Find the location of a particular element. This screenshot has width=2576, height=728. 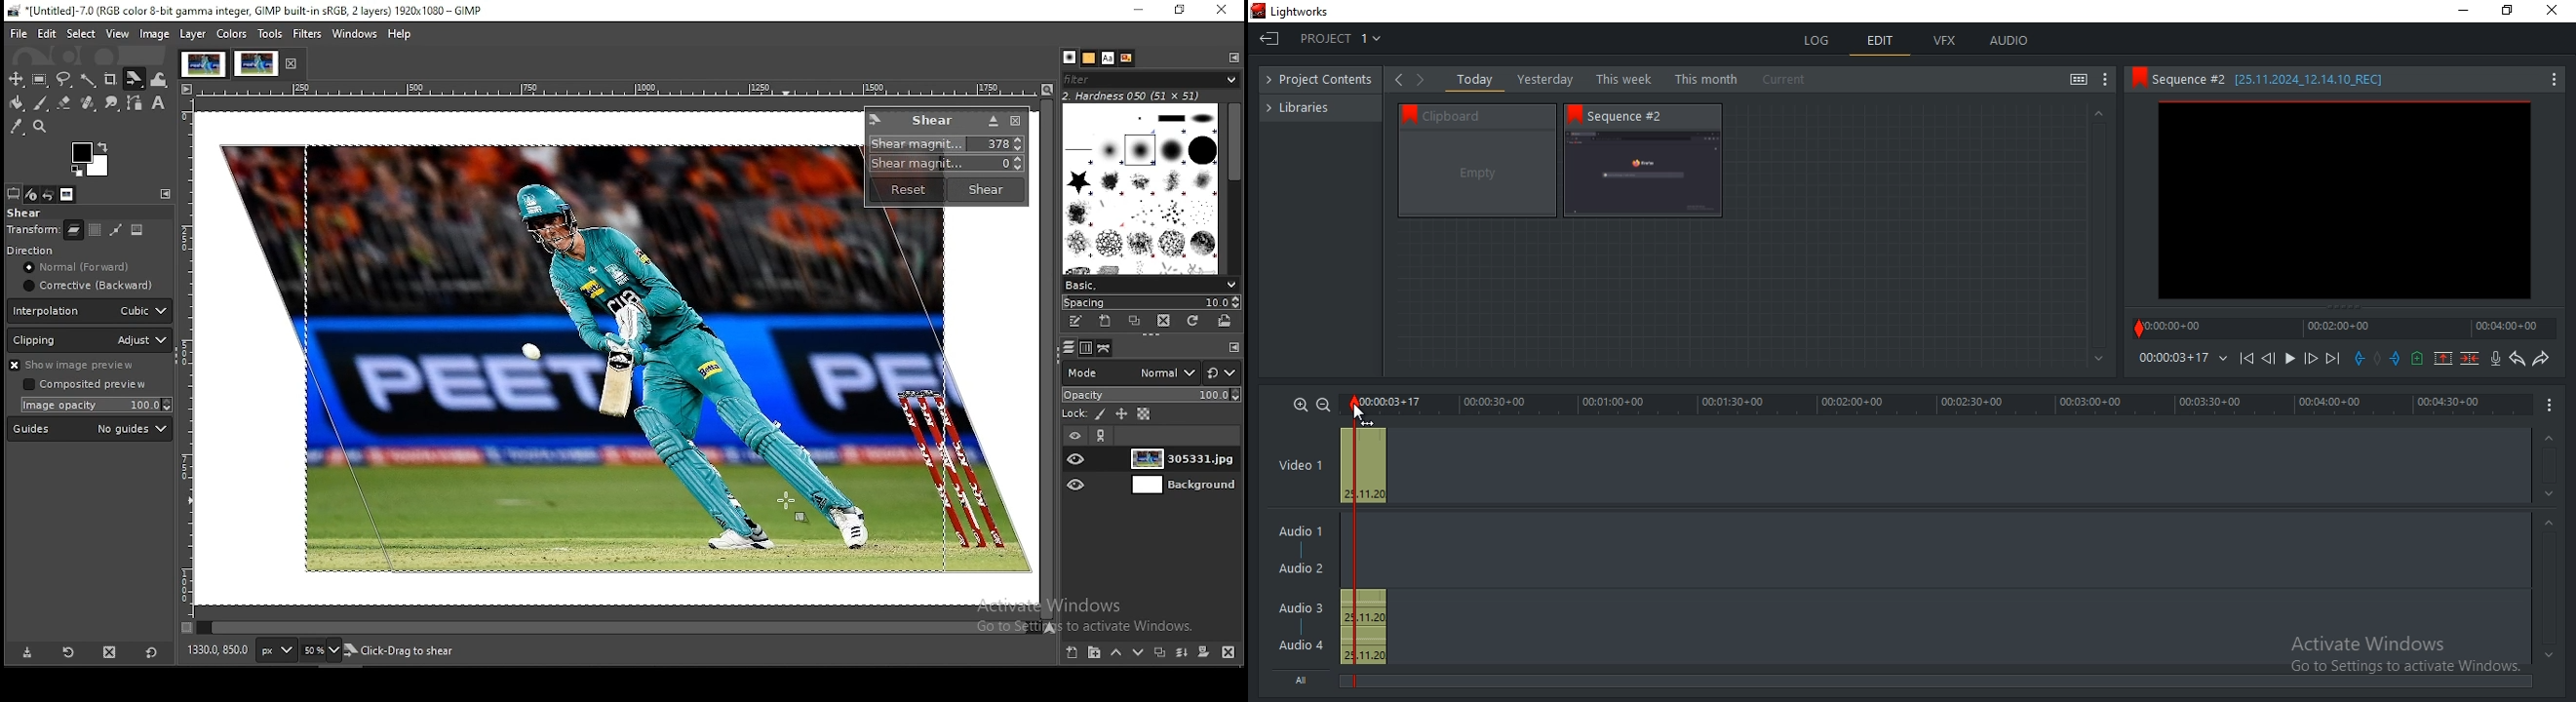

merge layers is located at coordinates (1181, 653).